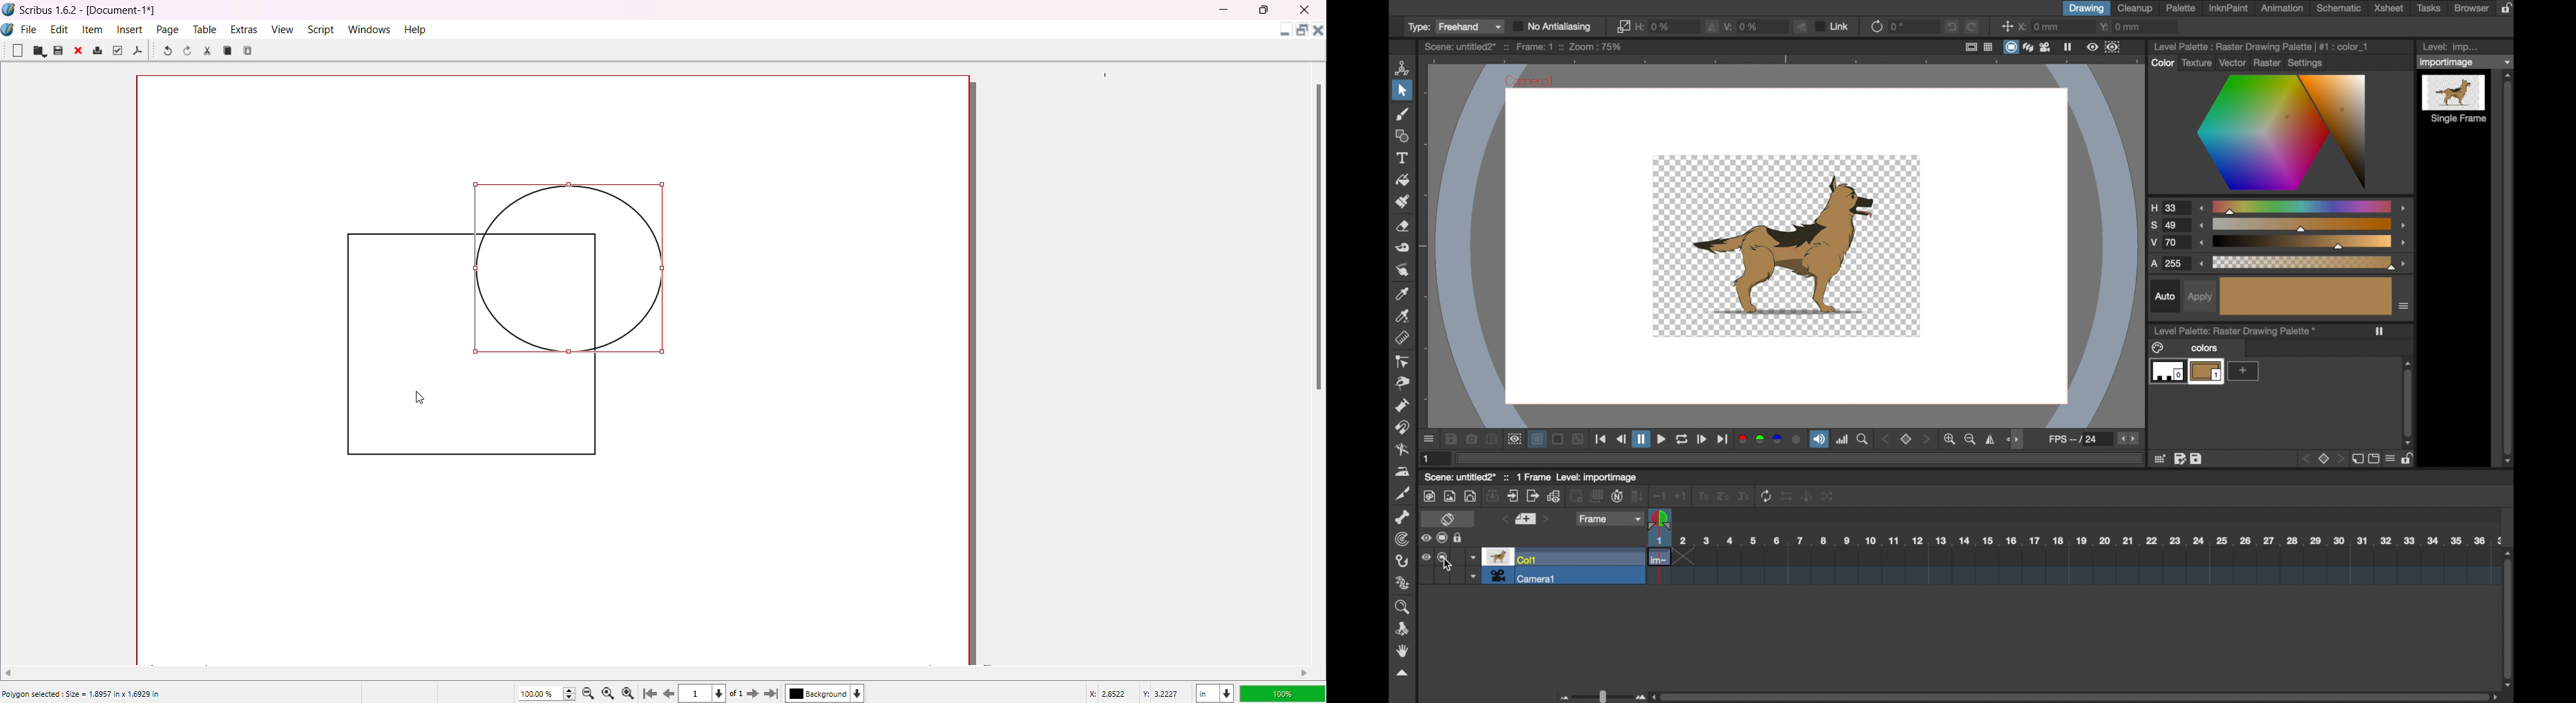 This screenshot has width=2576, height=728. Describe the element at coordinates (228, 50) in the screenshot. I see `Copy` at that location.